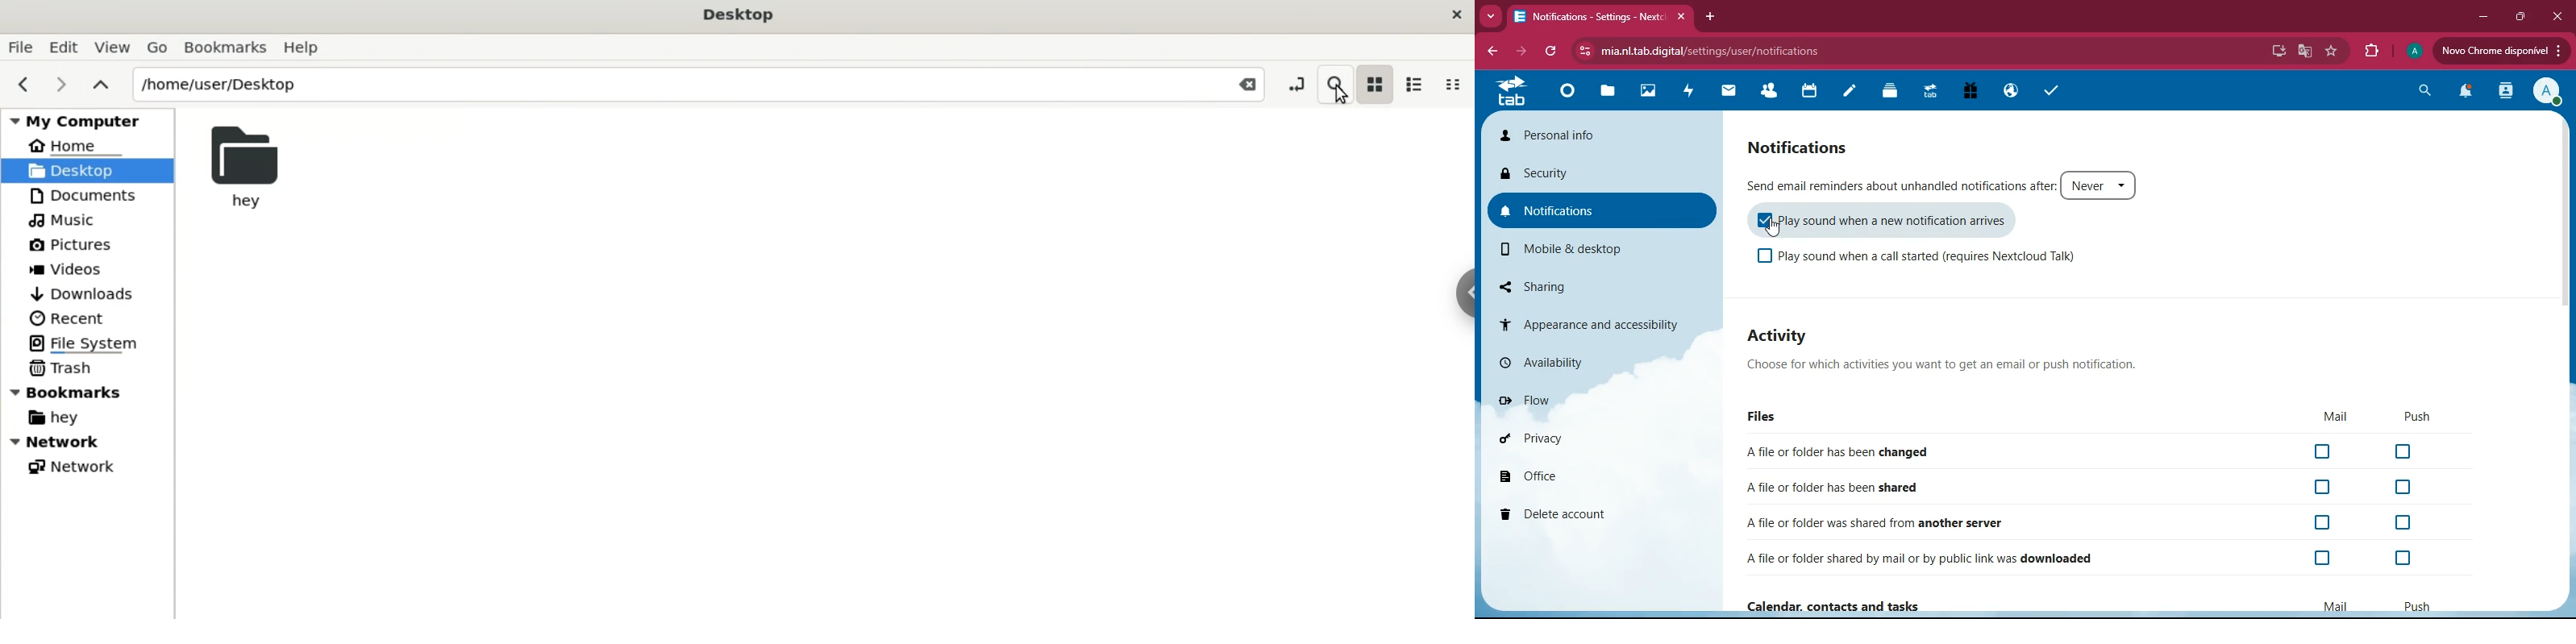 The width and height of the screenshot is (2576, 644). Describe the element at coordinates (51, 418) in the screenshot. I see `hey` at that location.